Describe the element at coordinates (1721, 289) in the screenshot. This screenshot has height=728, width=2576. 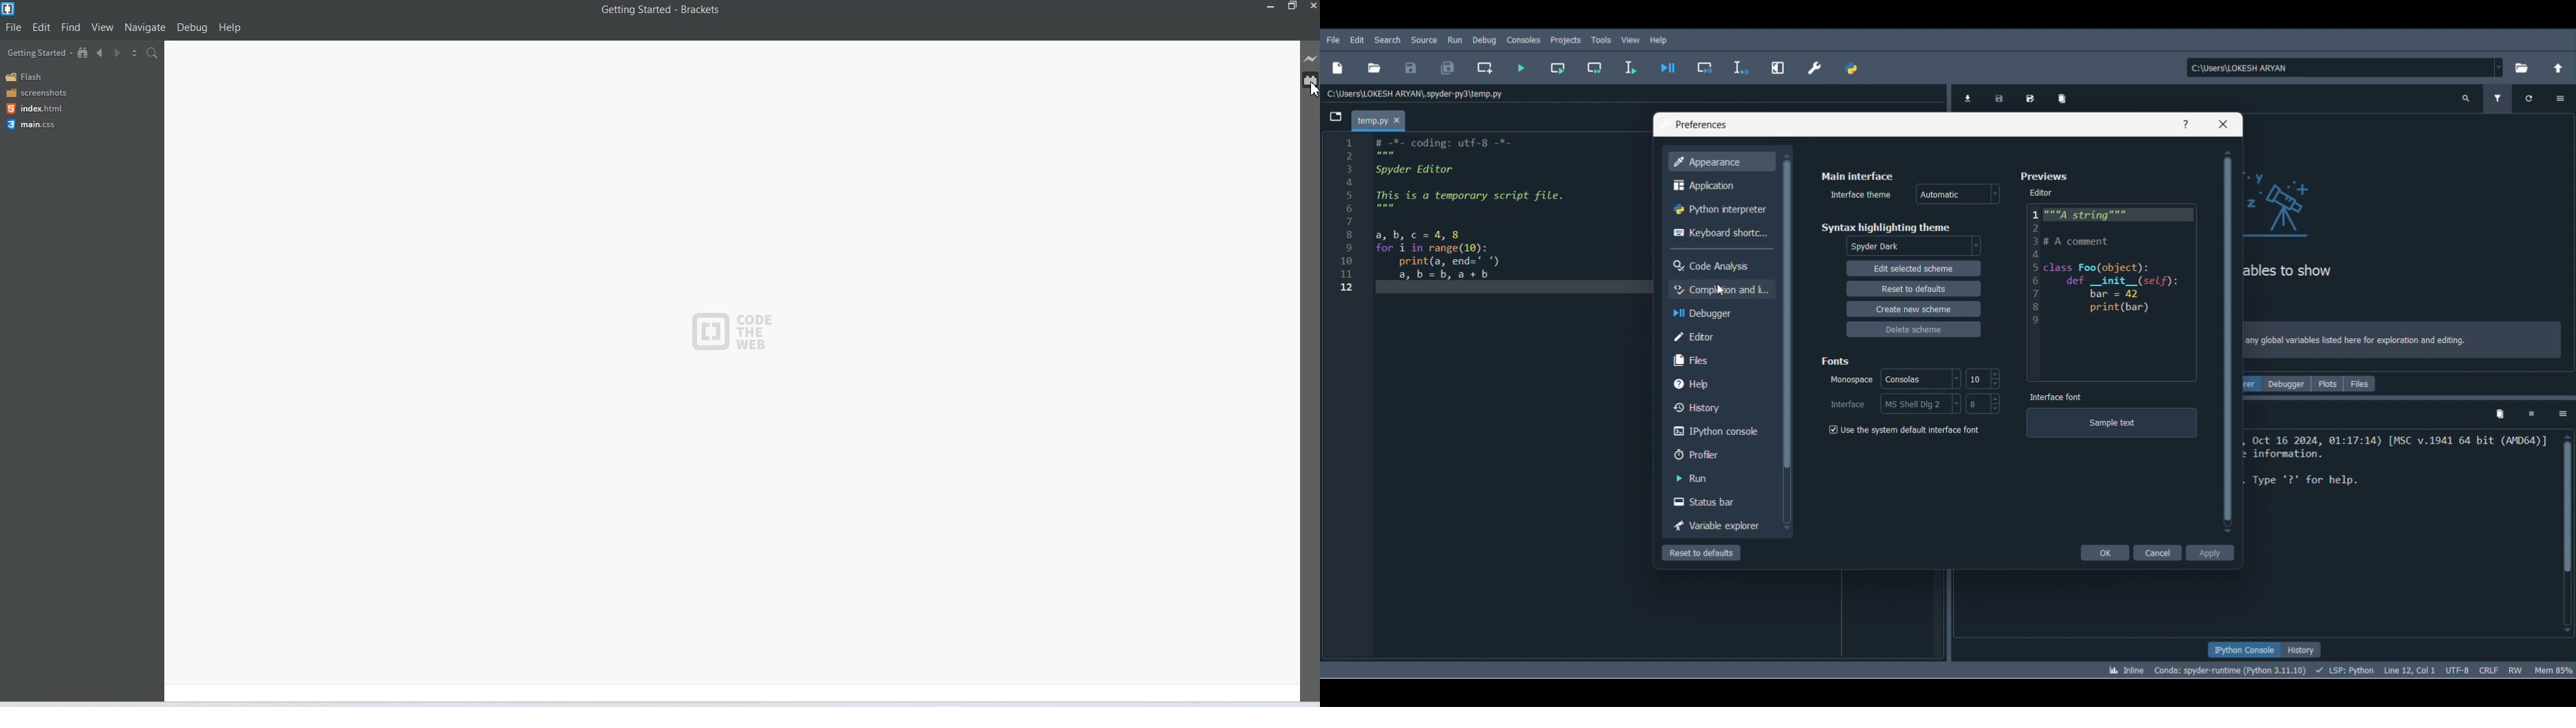
I see `Completion and linting` at that location.